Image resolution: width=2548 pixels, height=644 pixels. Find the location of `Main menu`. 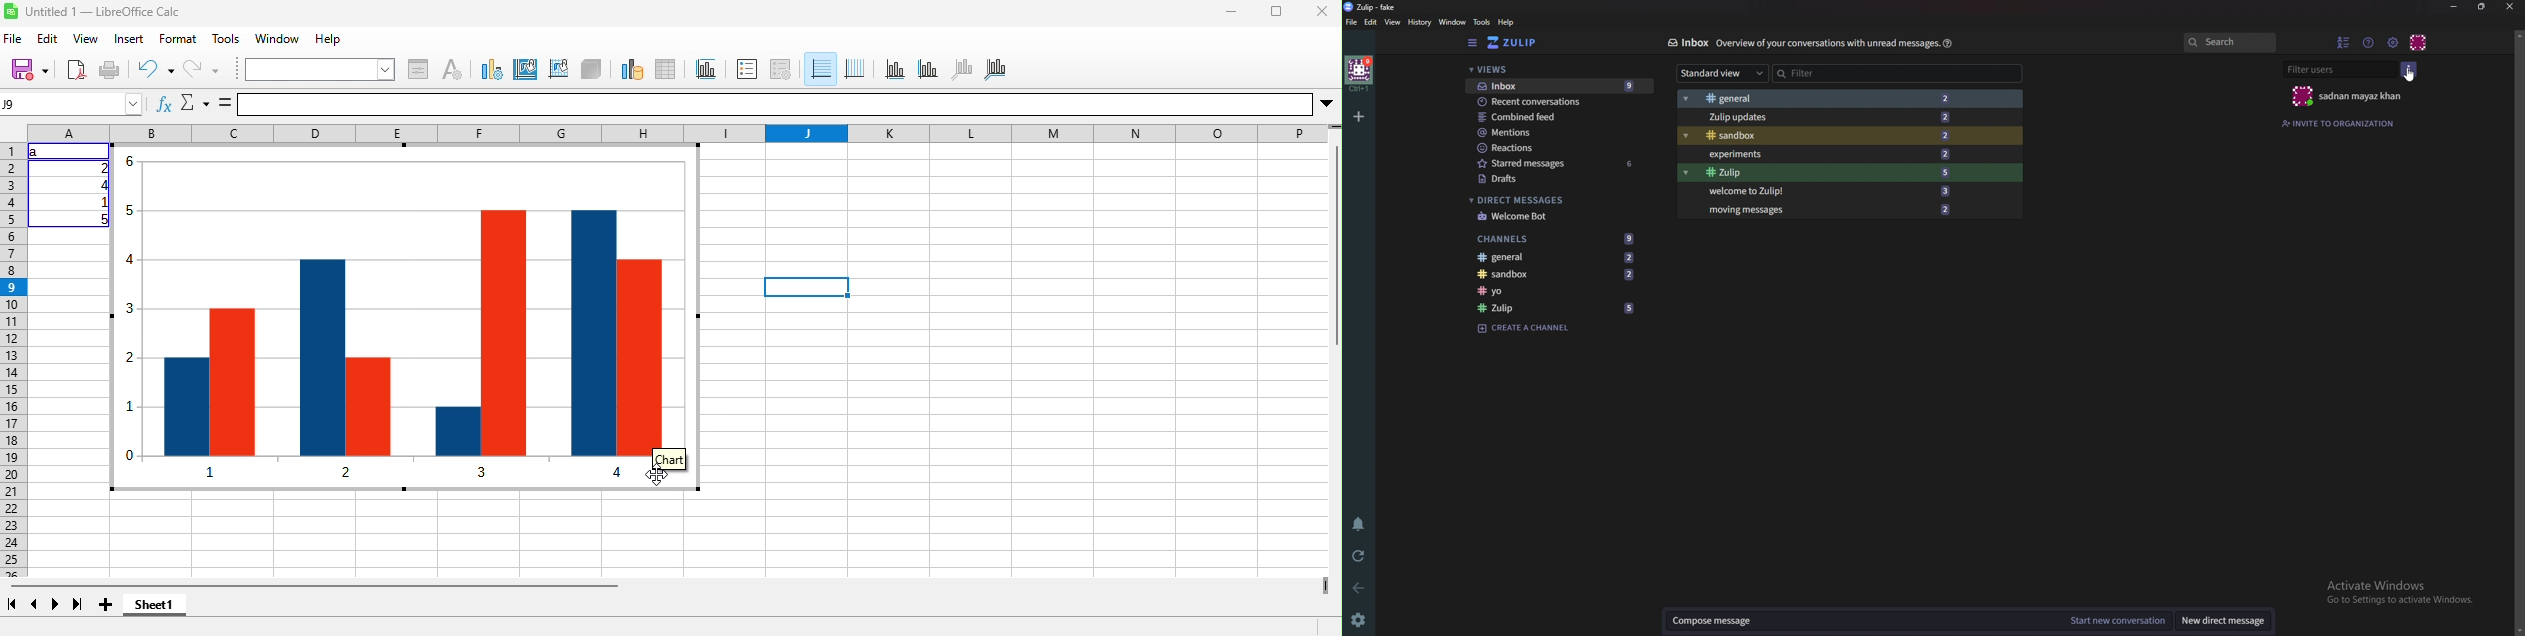

Main menu is located at coordinates (2393, 43).